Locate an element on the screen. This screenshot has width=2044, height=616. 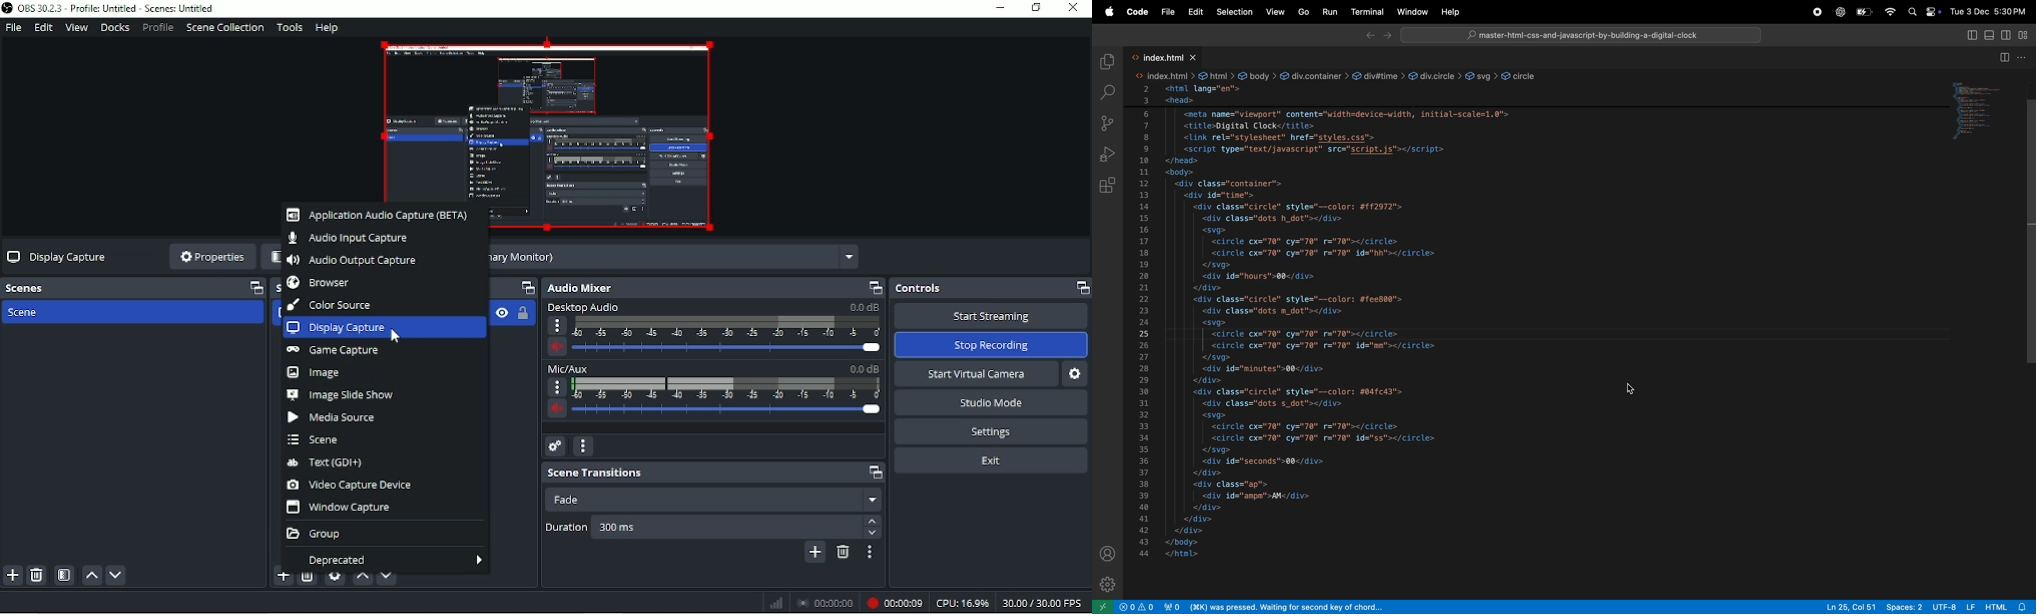
Audio mixer is located at coordinates (713, 288).